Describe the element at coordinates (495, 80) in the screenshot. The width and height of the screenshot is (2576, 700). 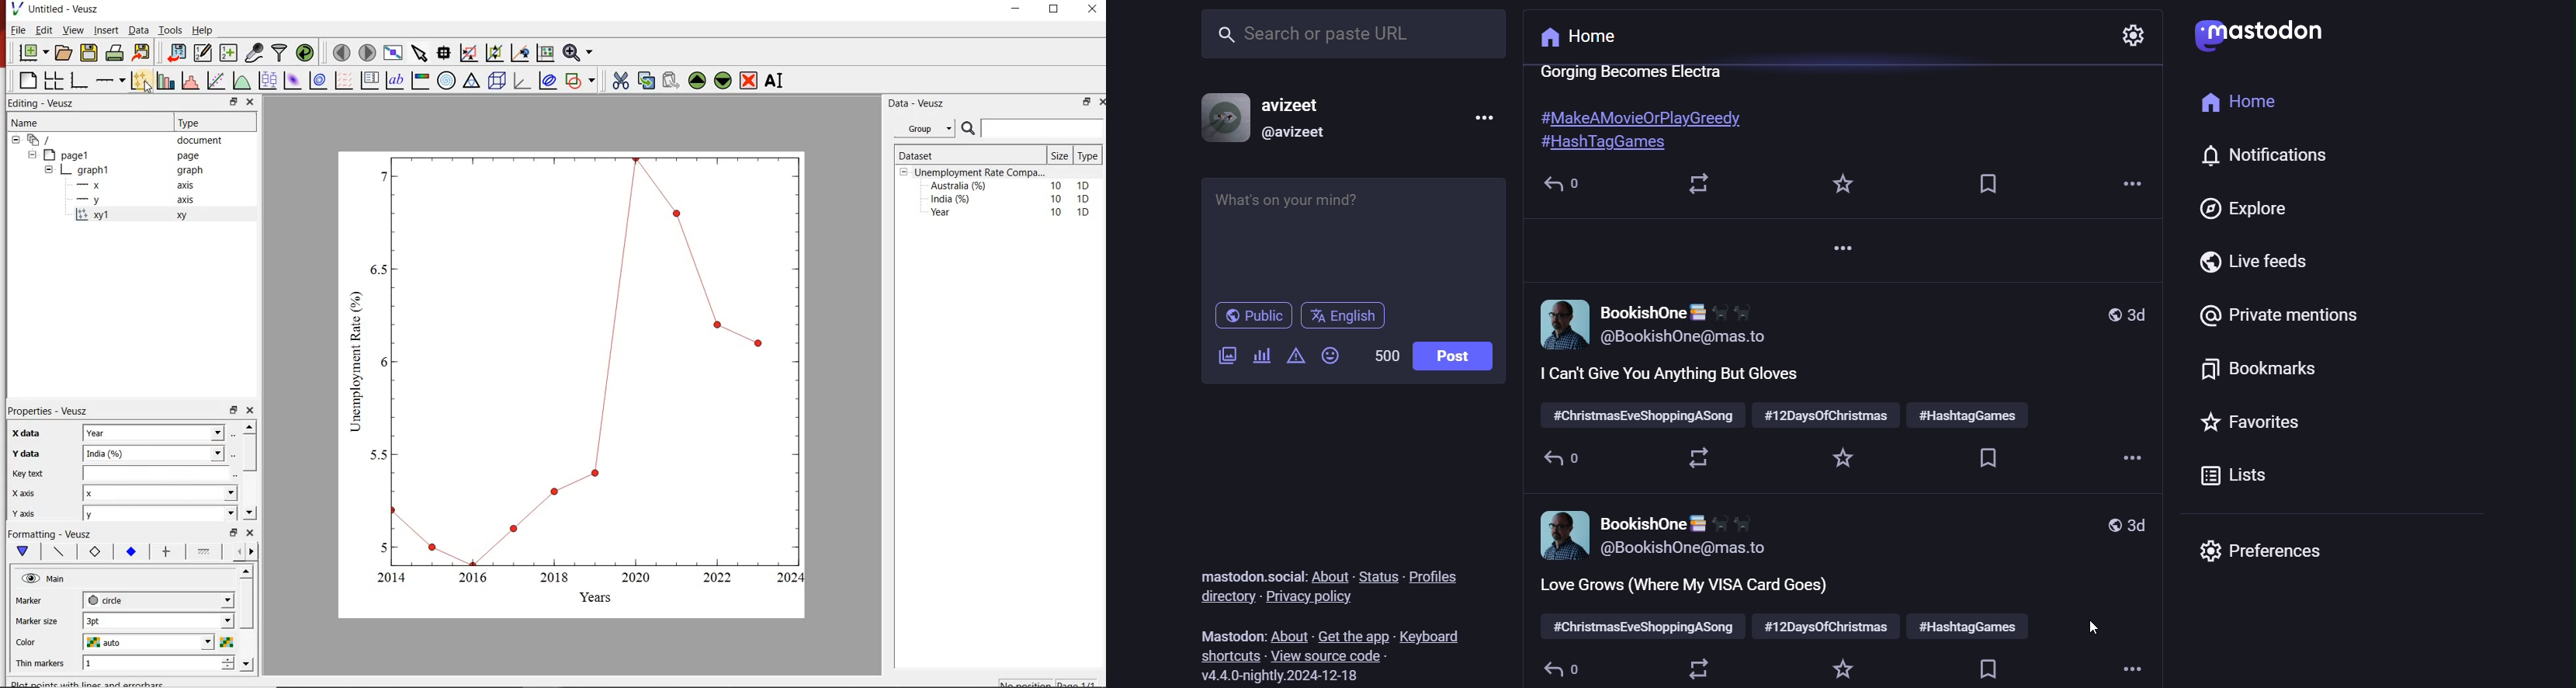
I see `3d scenes` at that location.